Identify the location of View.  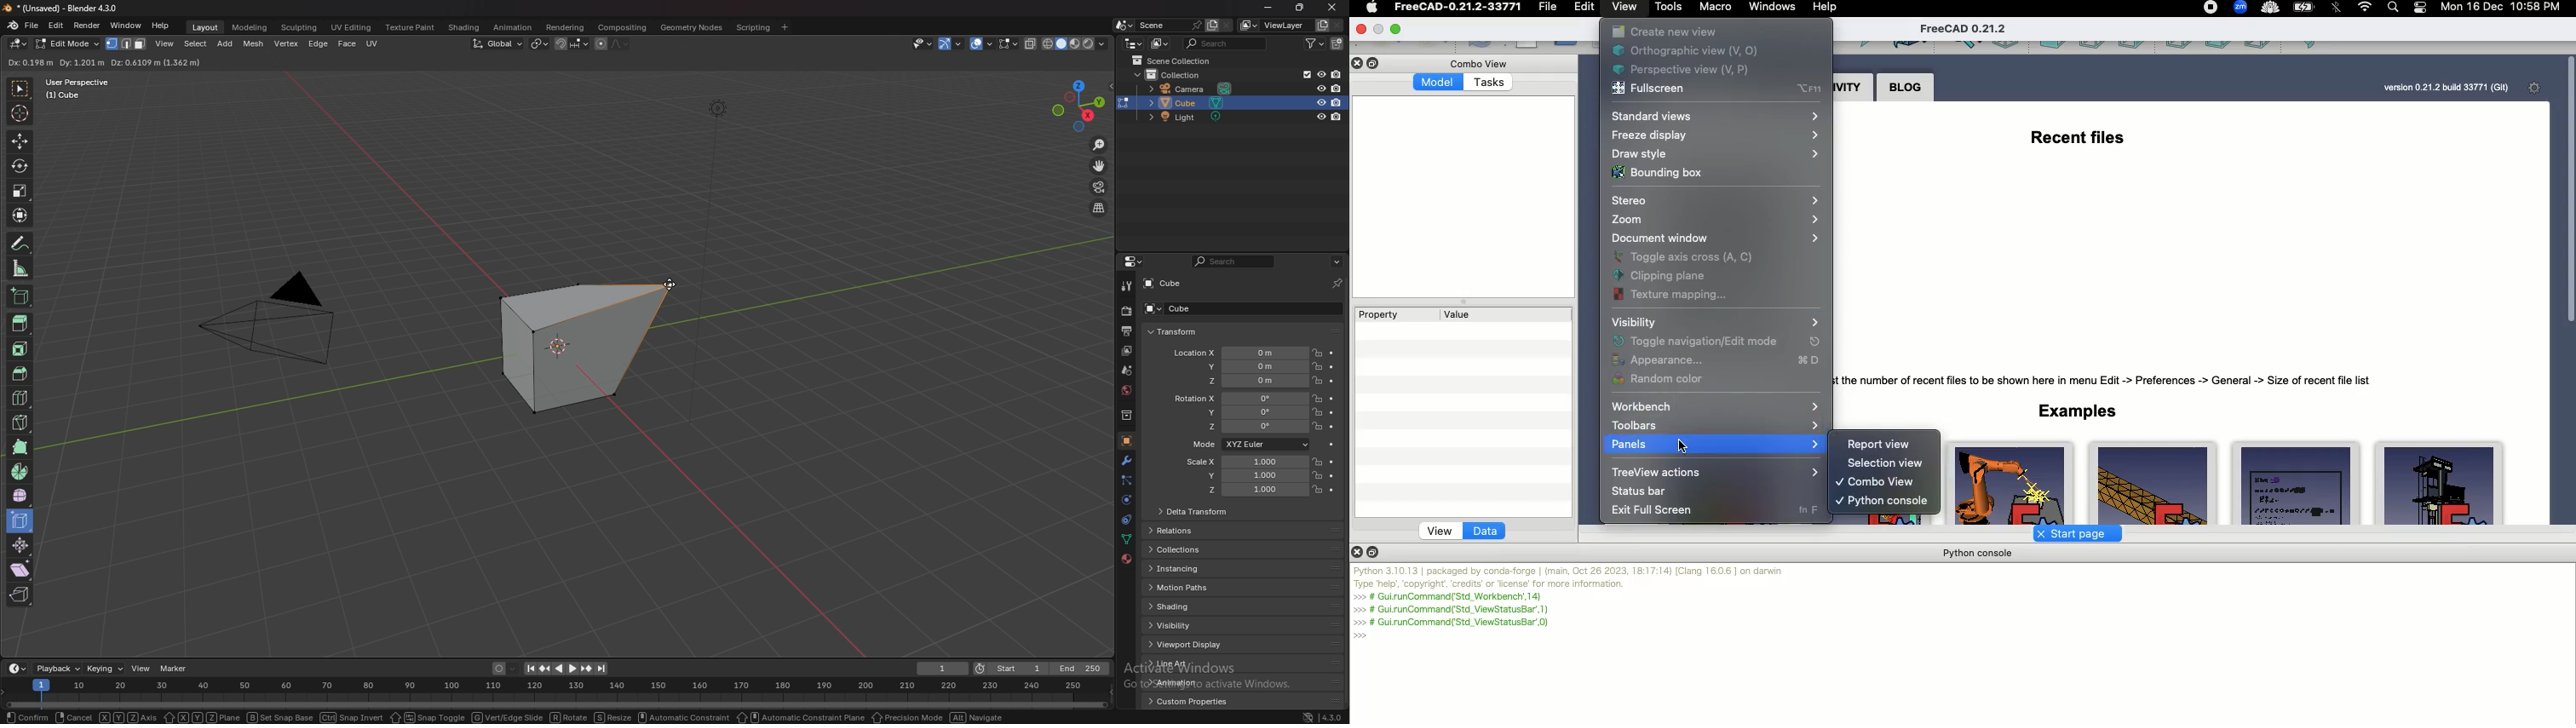
(1440, 531).